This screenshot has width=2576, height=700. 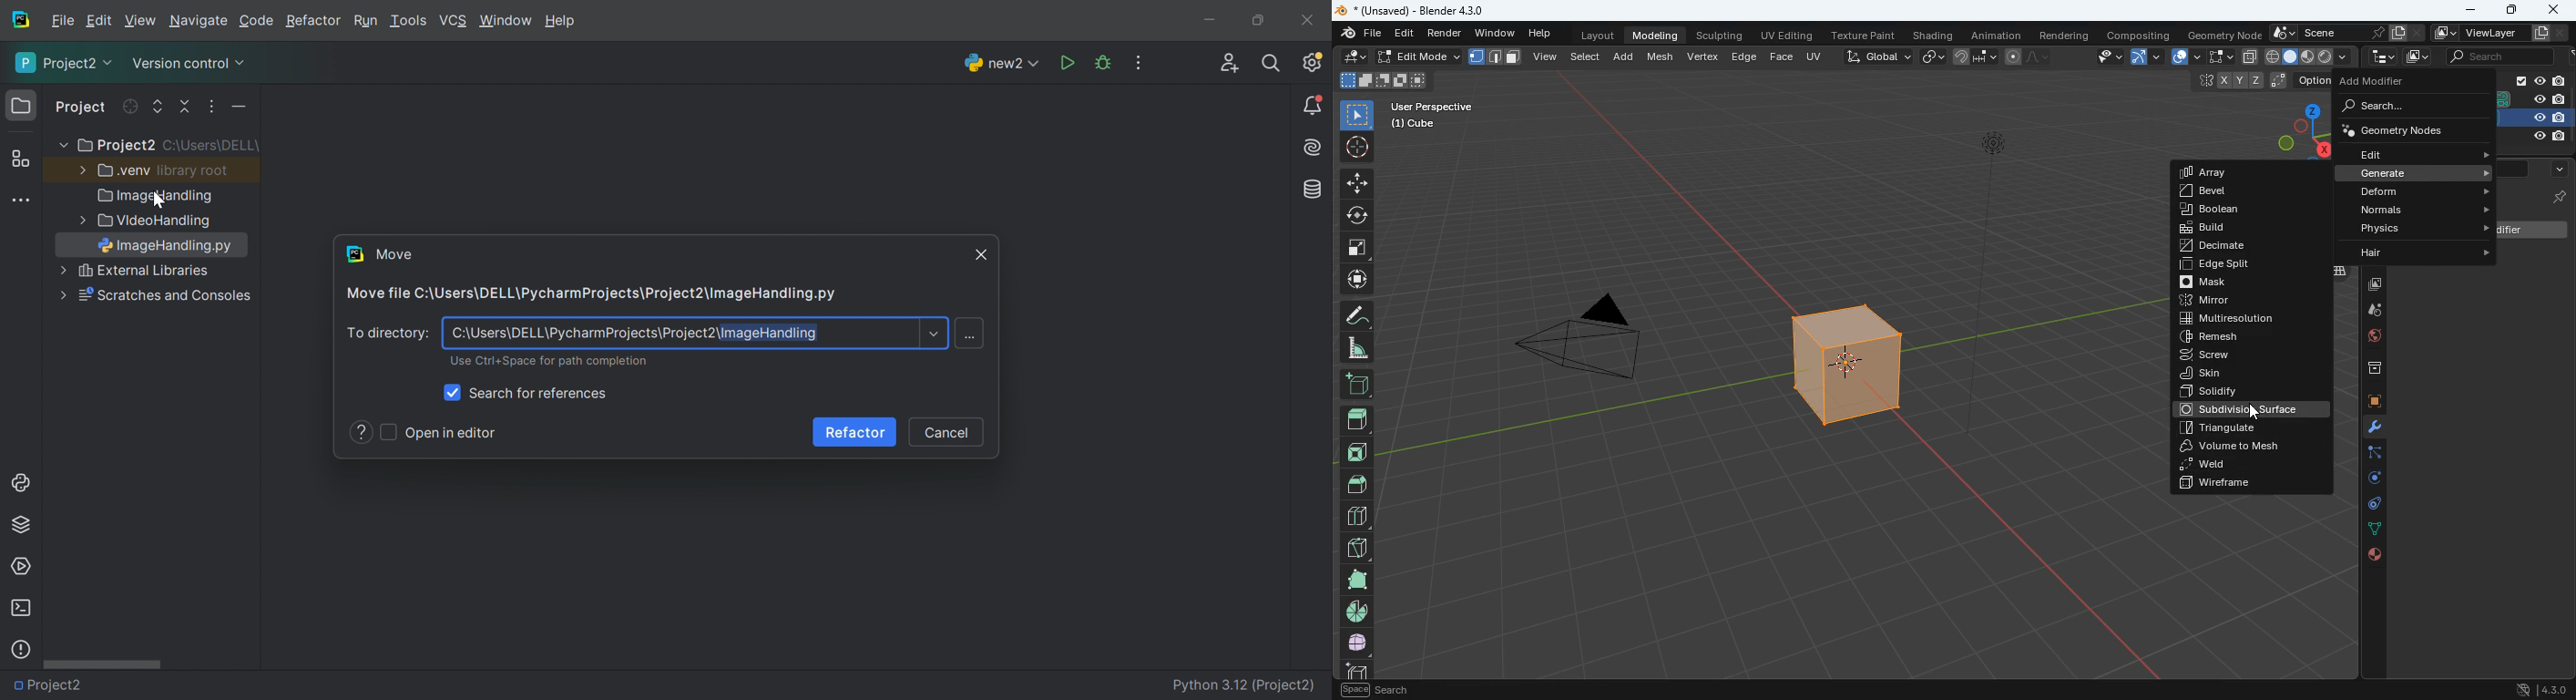 I want to click on aim, so click(x=1355, y=147).